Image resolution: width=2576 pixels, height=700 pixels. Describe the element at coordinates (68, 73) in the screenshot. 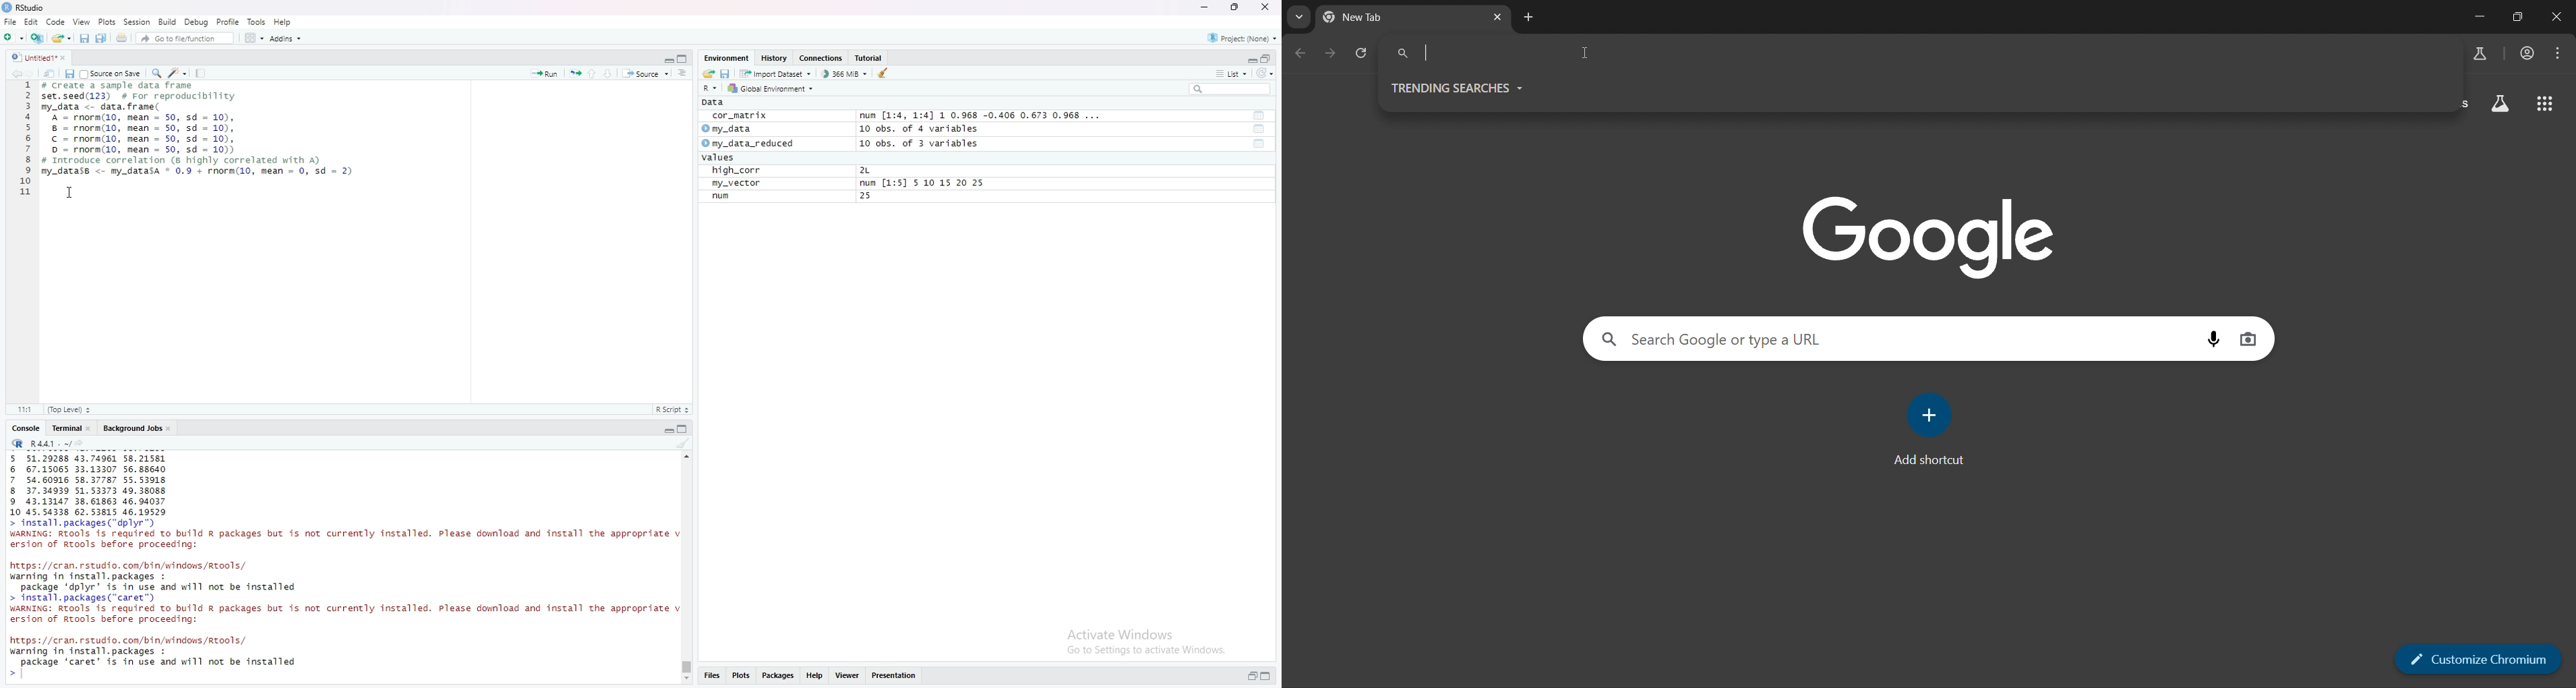

I see `save` at that location.